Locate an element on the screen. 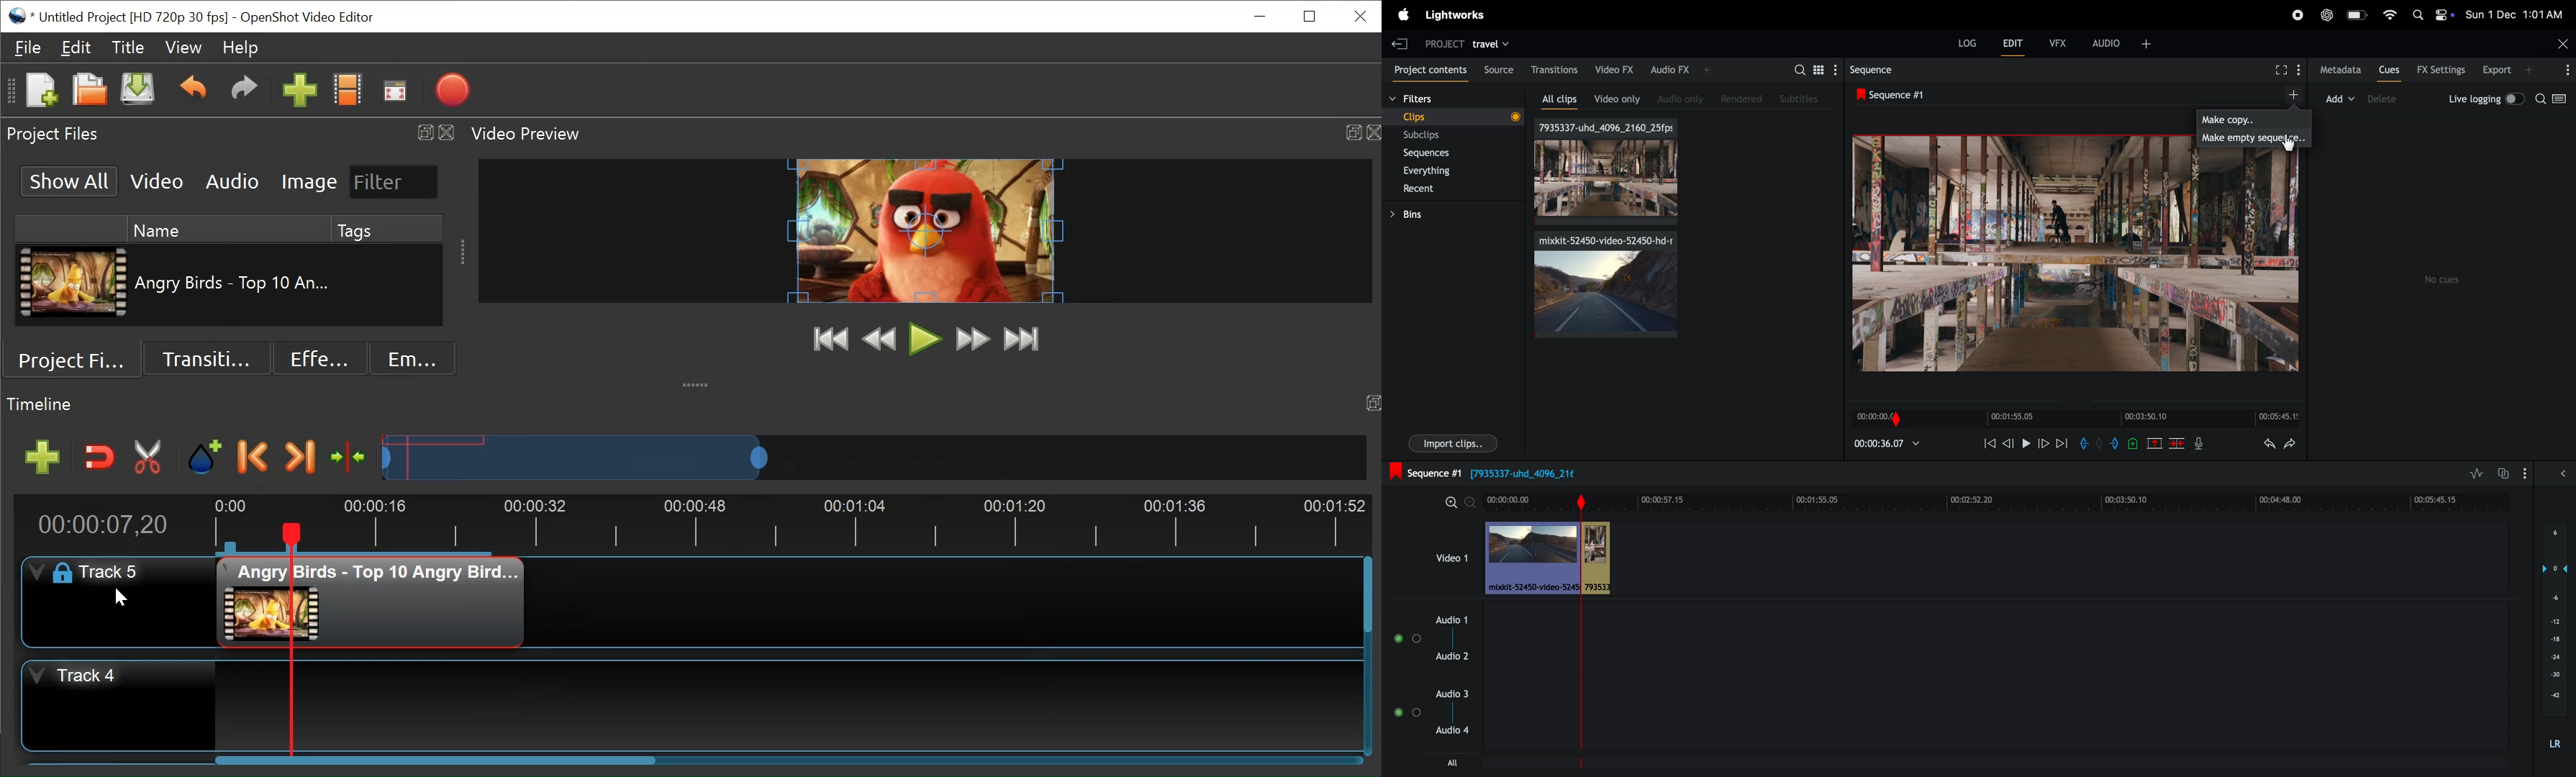 Image resolution: width=2576 pixels, height=784 pixels. everythings is located at coordinates (1445, 171).